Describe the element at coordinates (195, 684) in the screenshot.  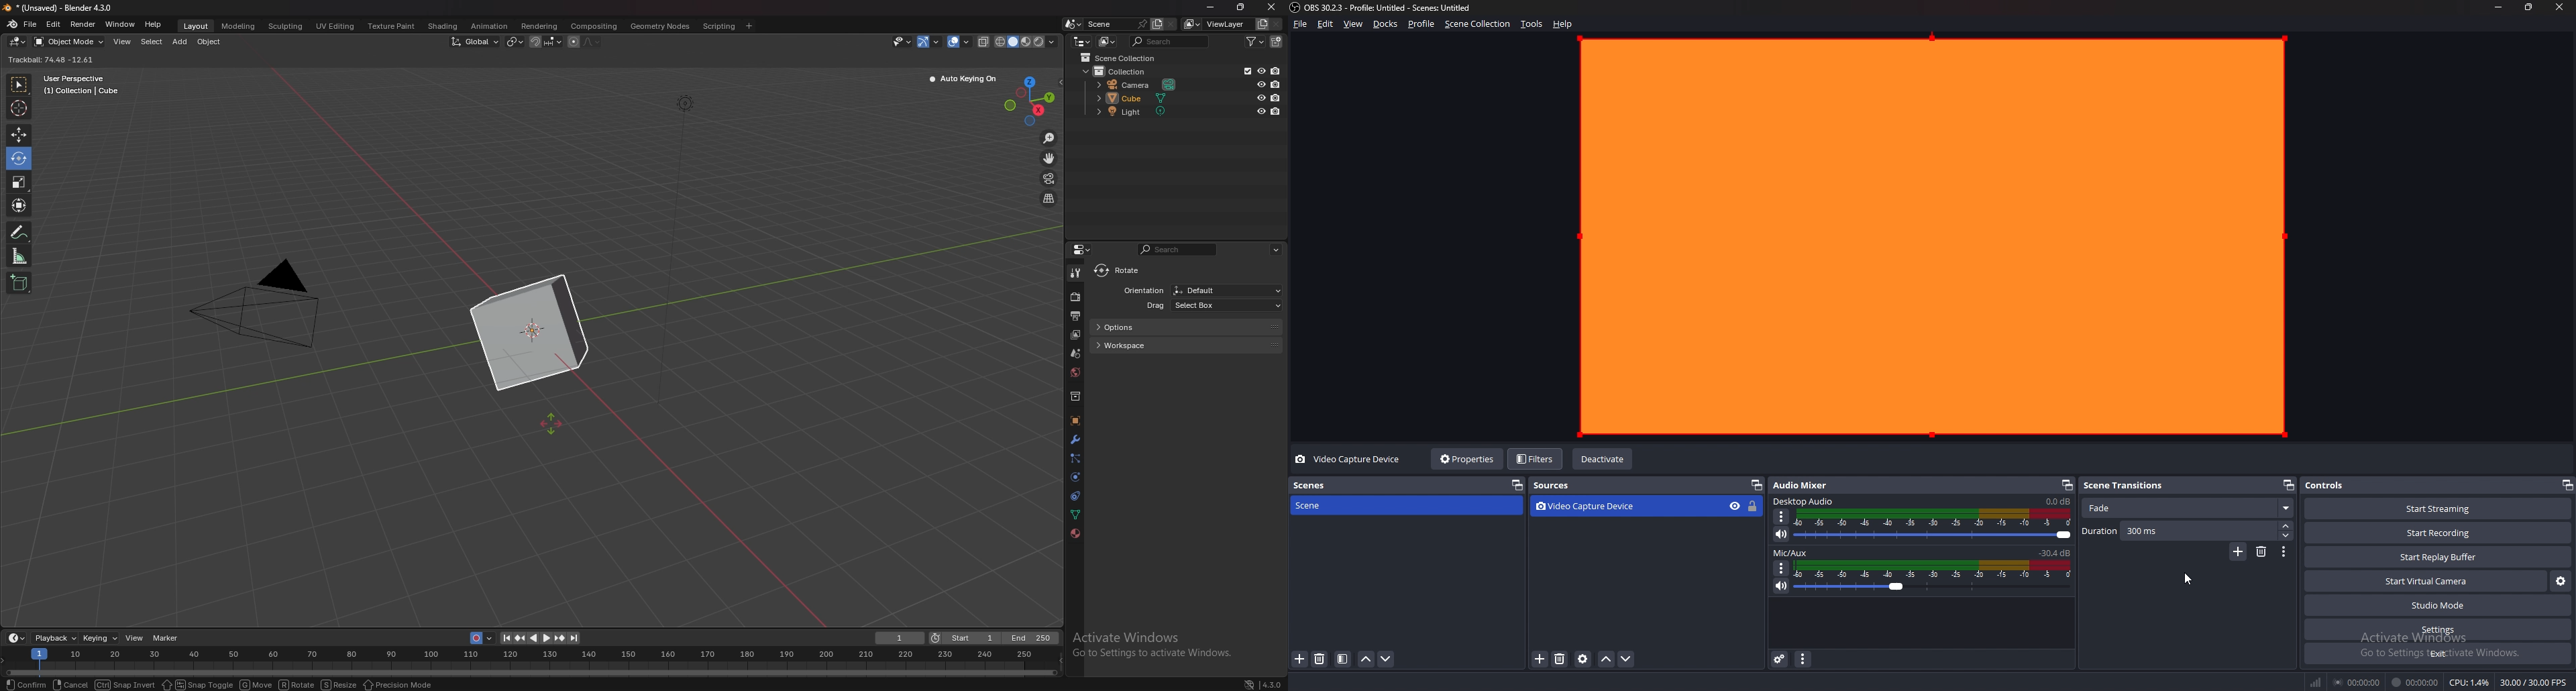
I see `snap toggle` at that location.